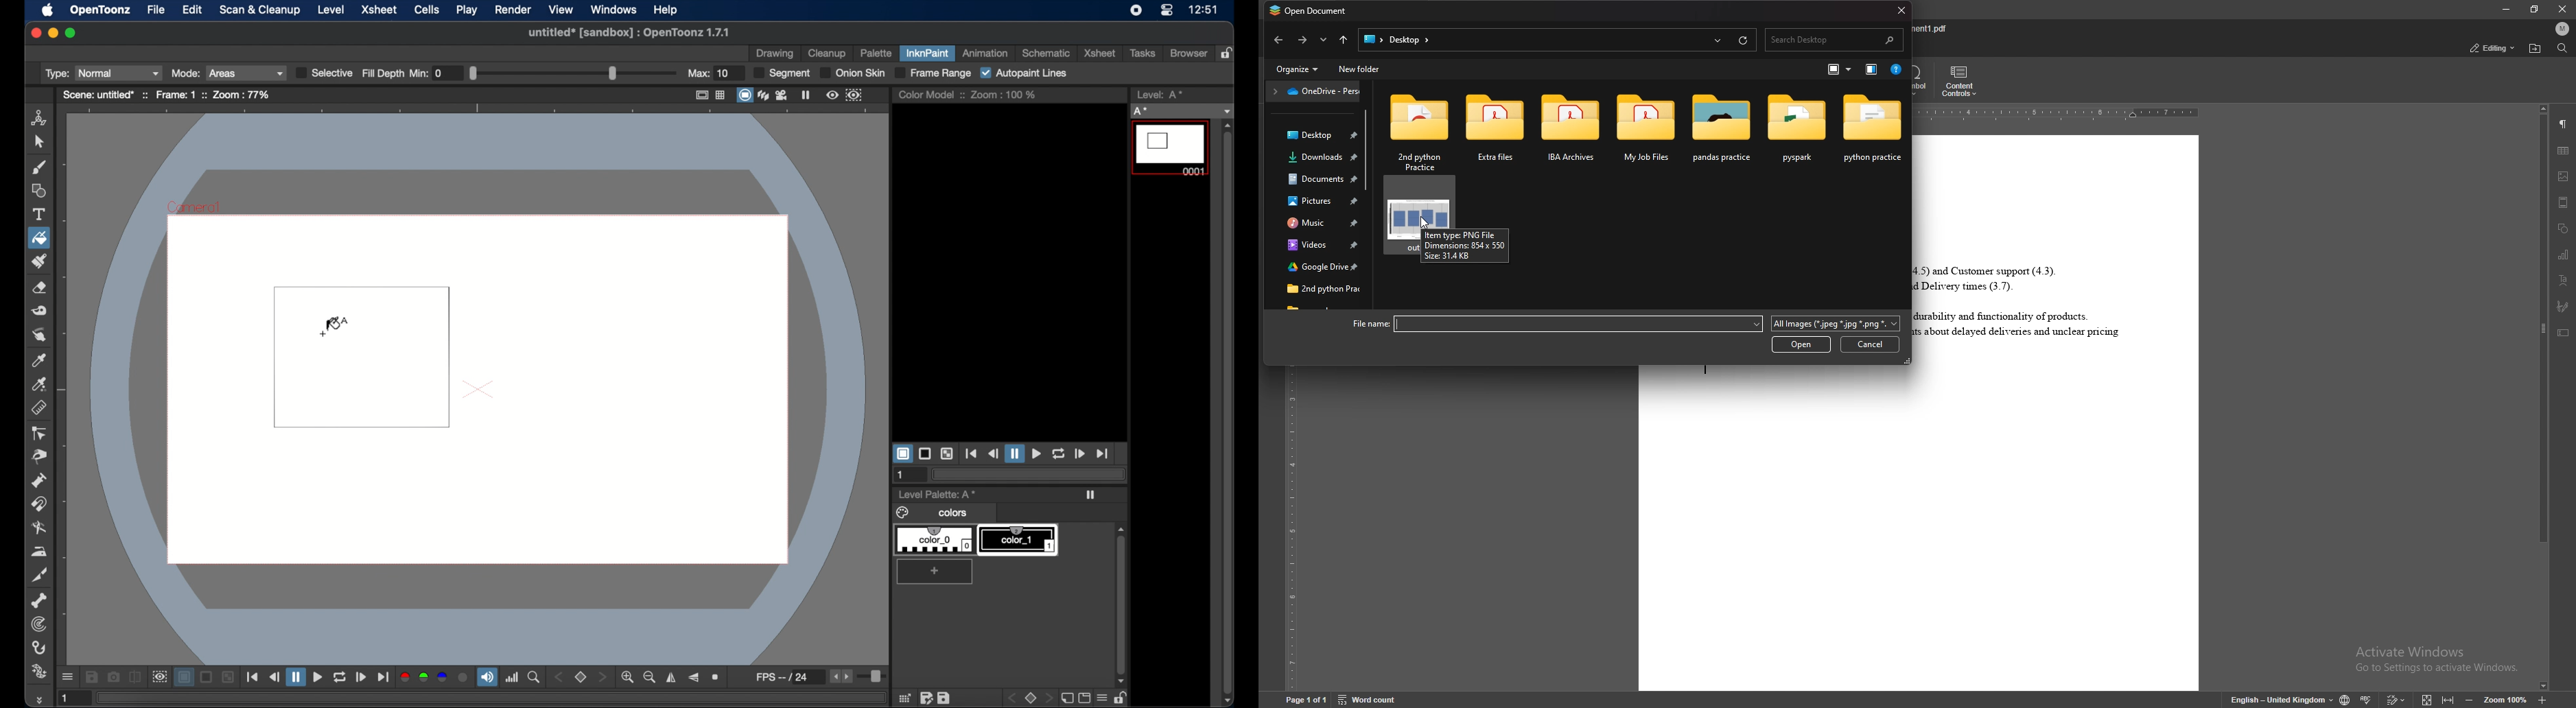  I want to click on cursor, so click(50, 248).